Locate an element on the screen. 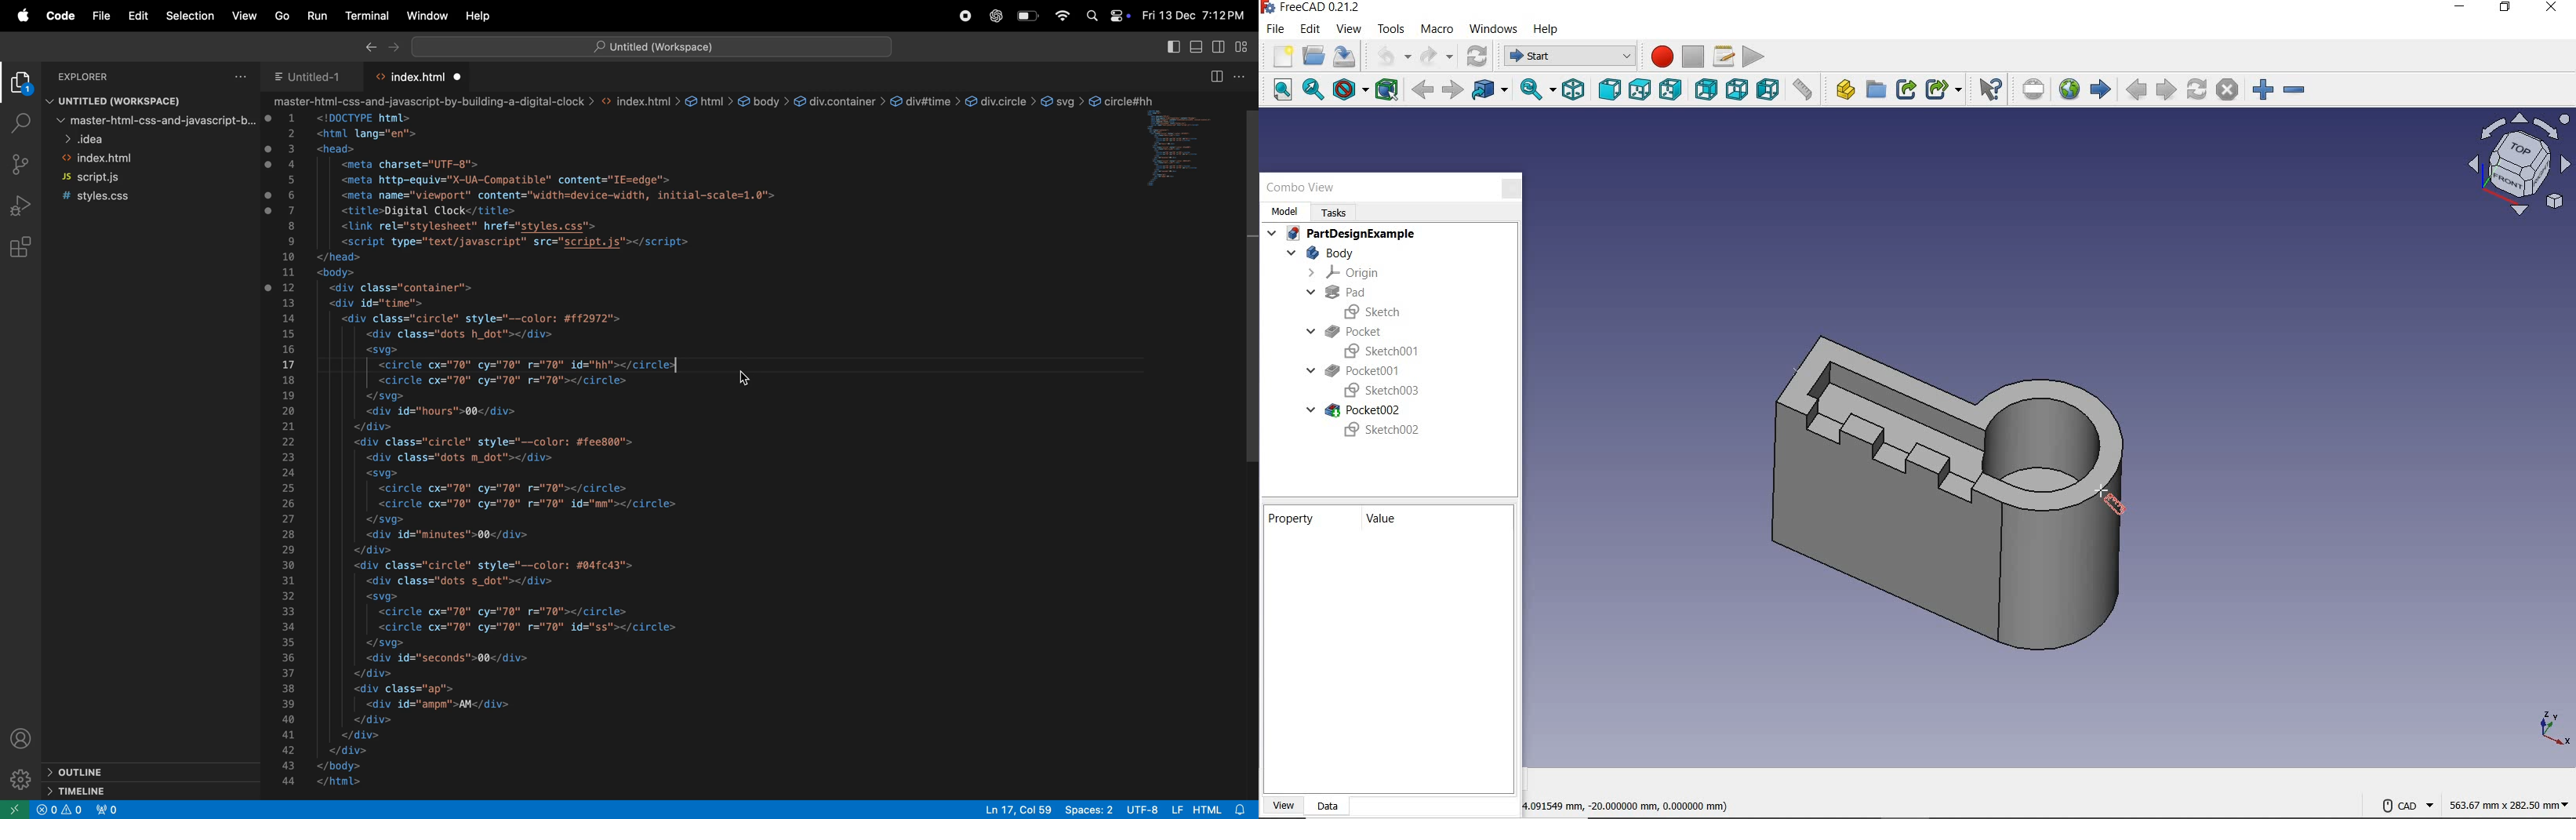 The width and height of the screenshot is (2576, 840). edit is located at coordinates (1310, 31).